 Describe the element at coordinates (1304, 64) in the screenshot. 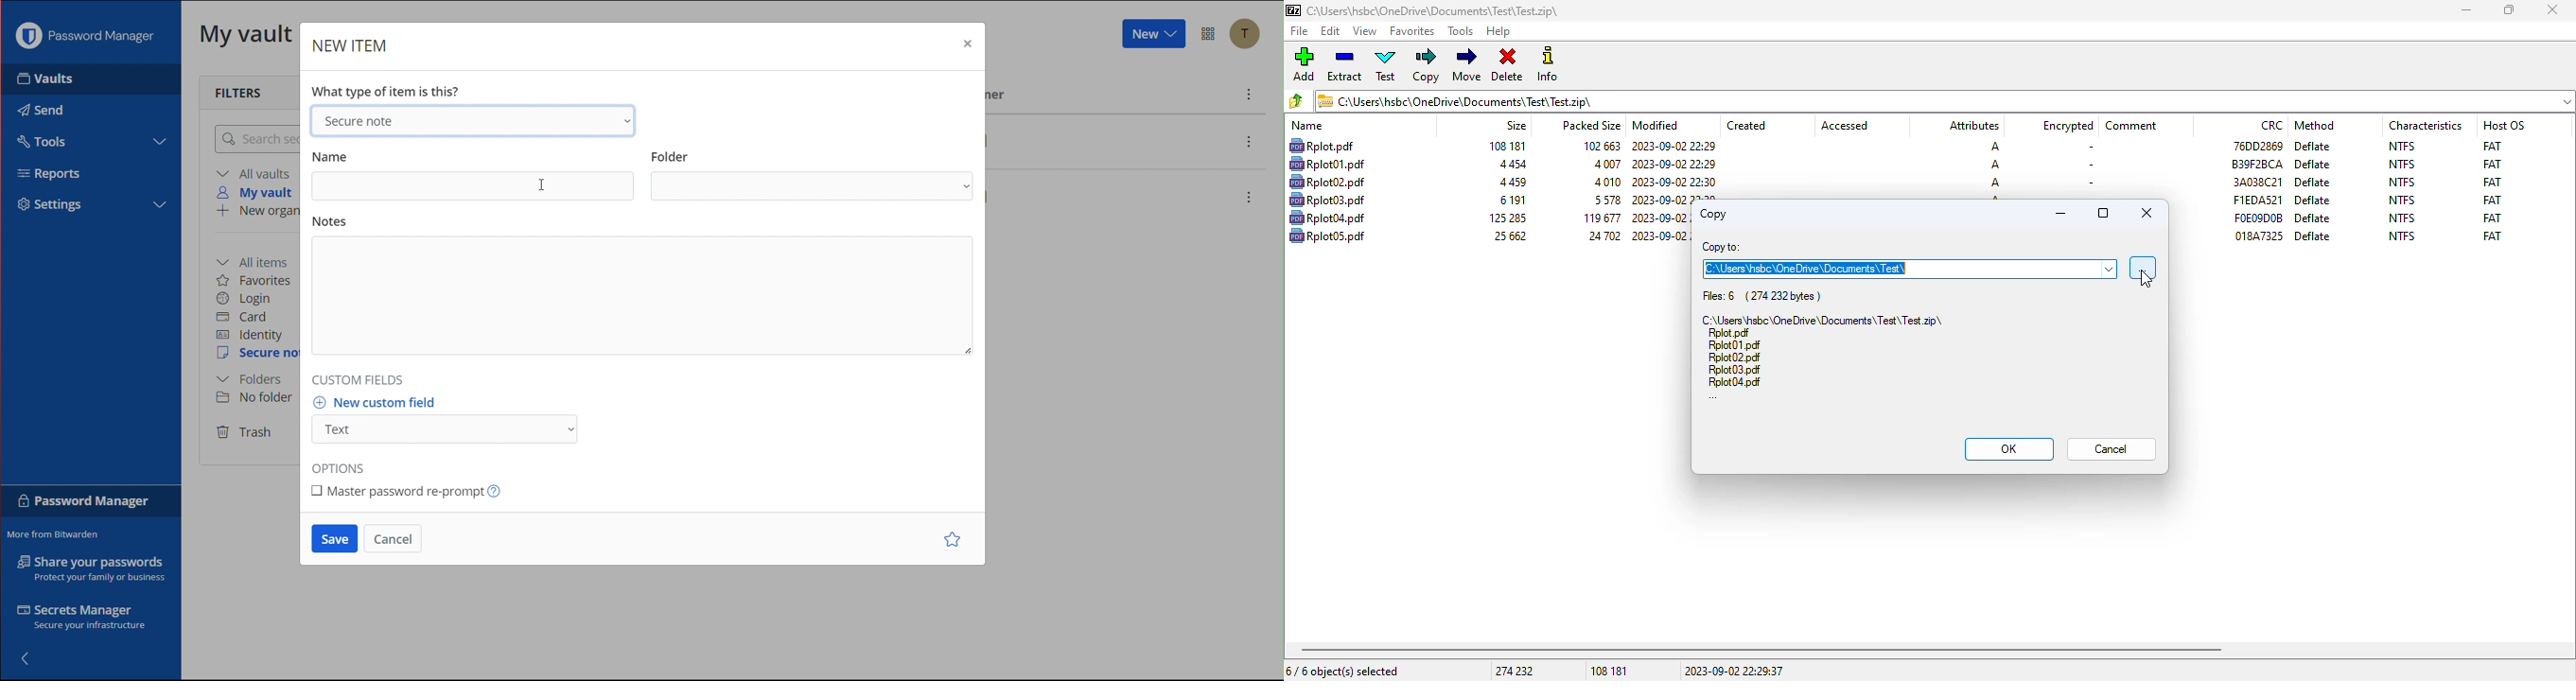

I see `add` at that location.